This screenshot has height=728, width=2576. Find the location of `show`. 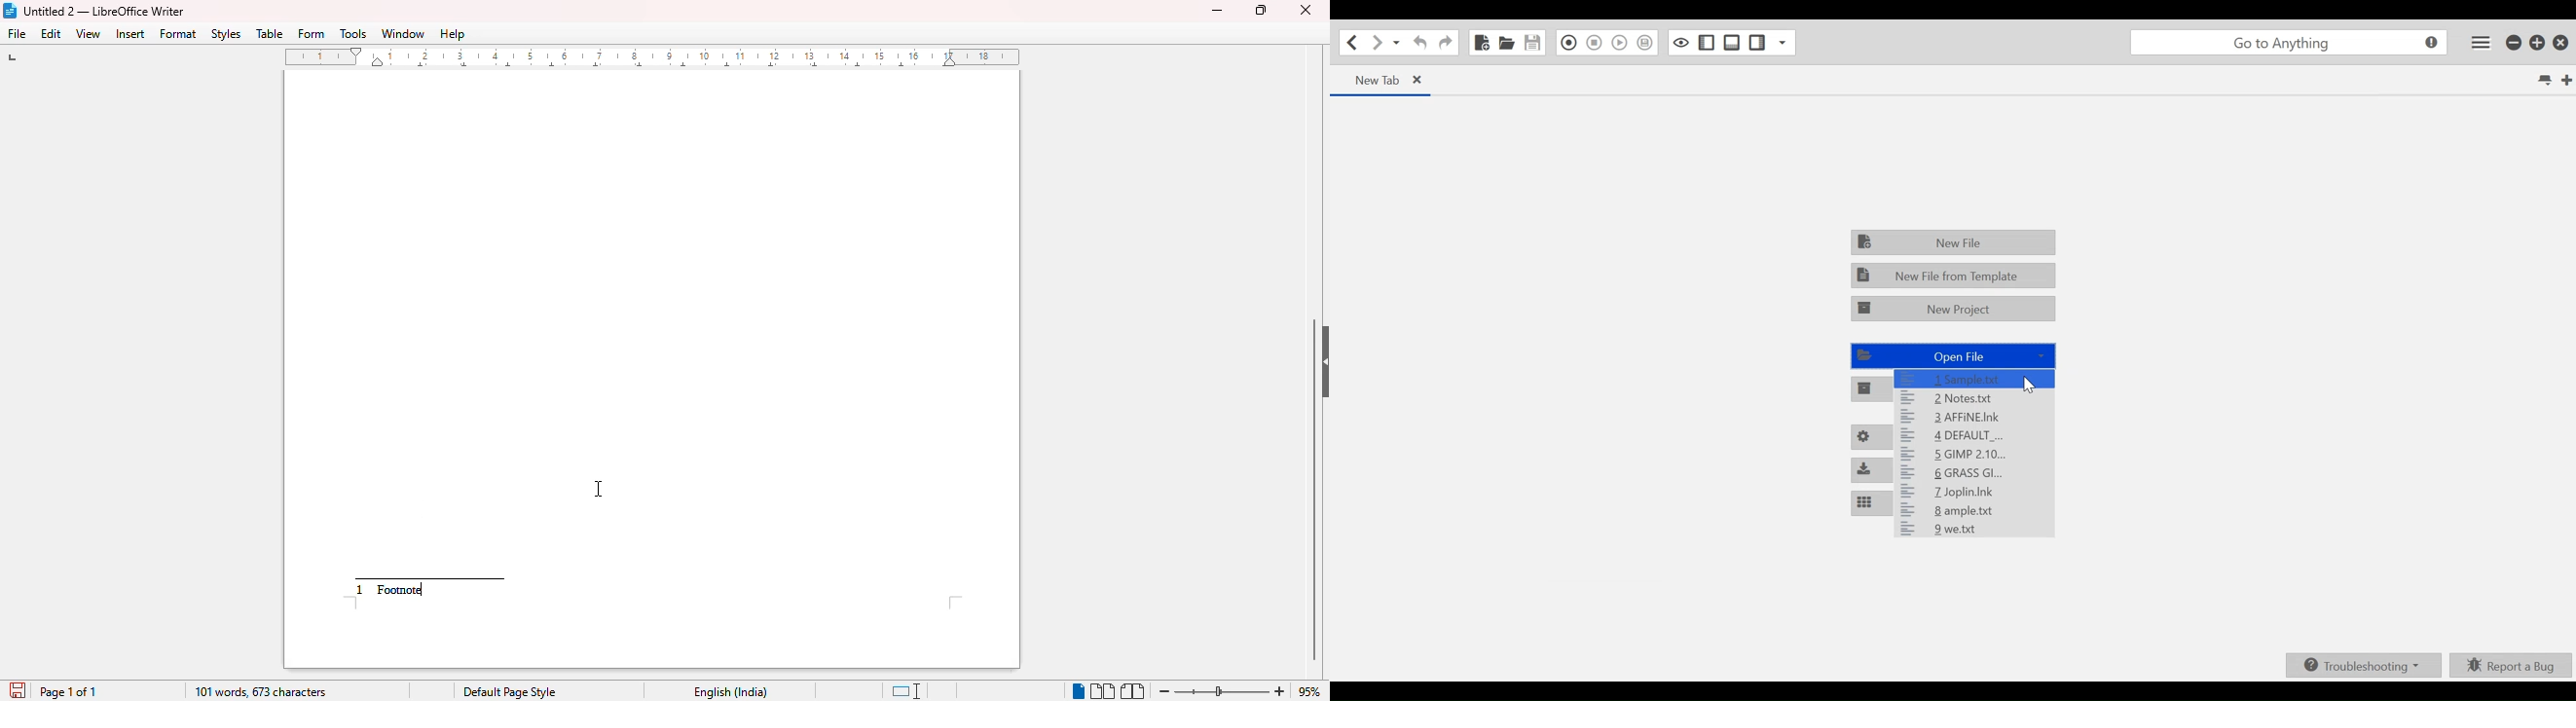

show is located at coordinates (1321, 361).